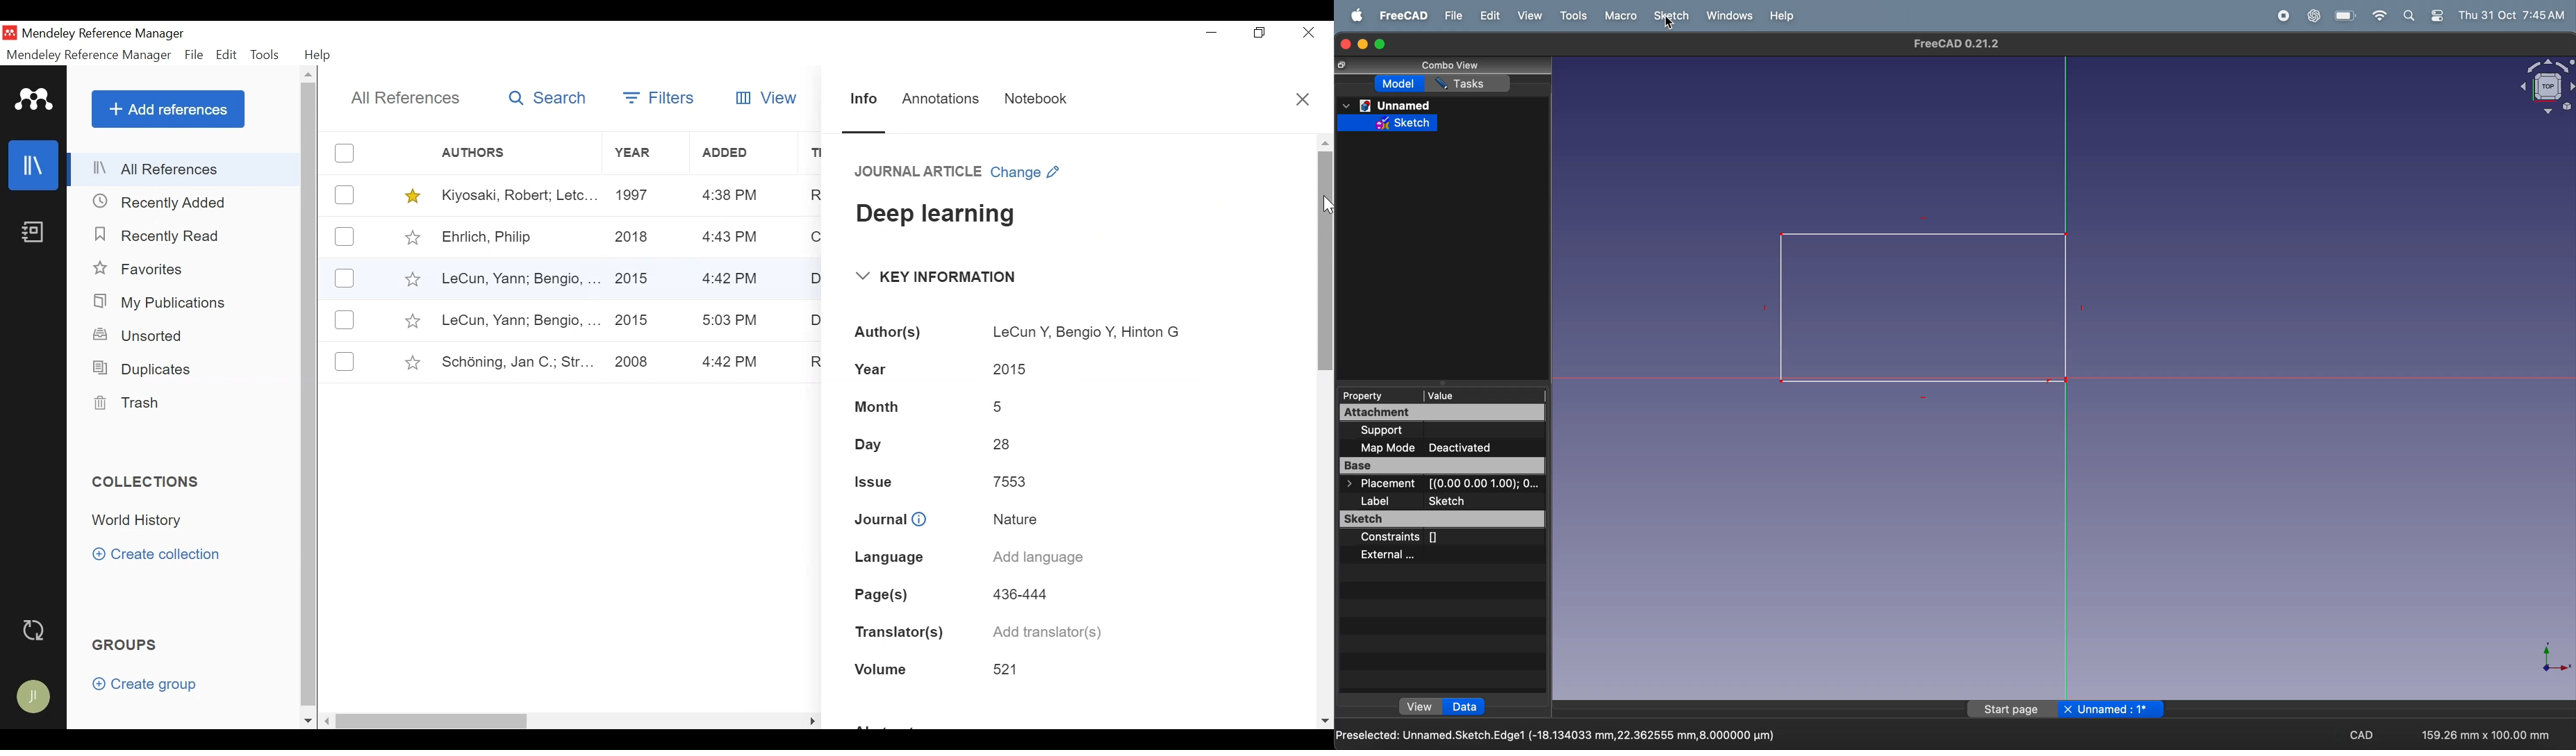 The width and height of the screenshot is (2576, 756). I want to click on 4:42 PM, so click(732, 280).